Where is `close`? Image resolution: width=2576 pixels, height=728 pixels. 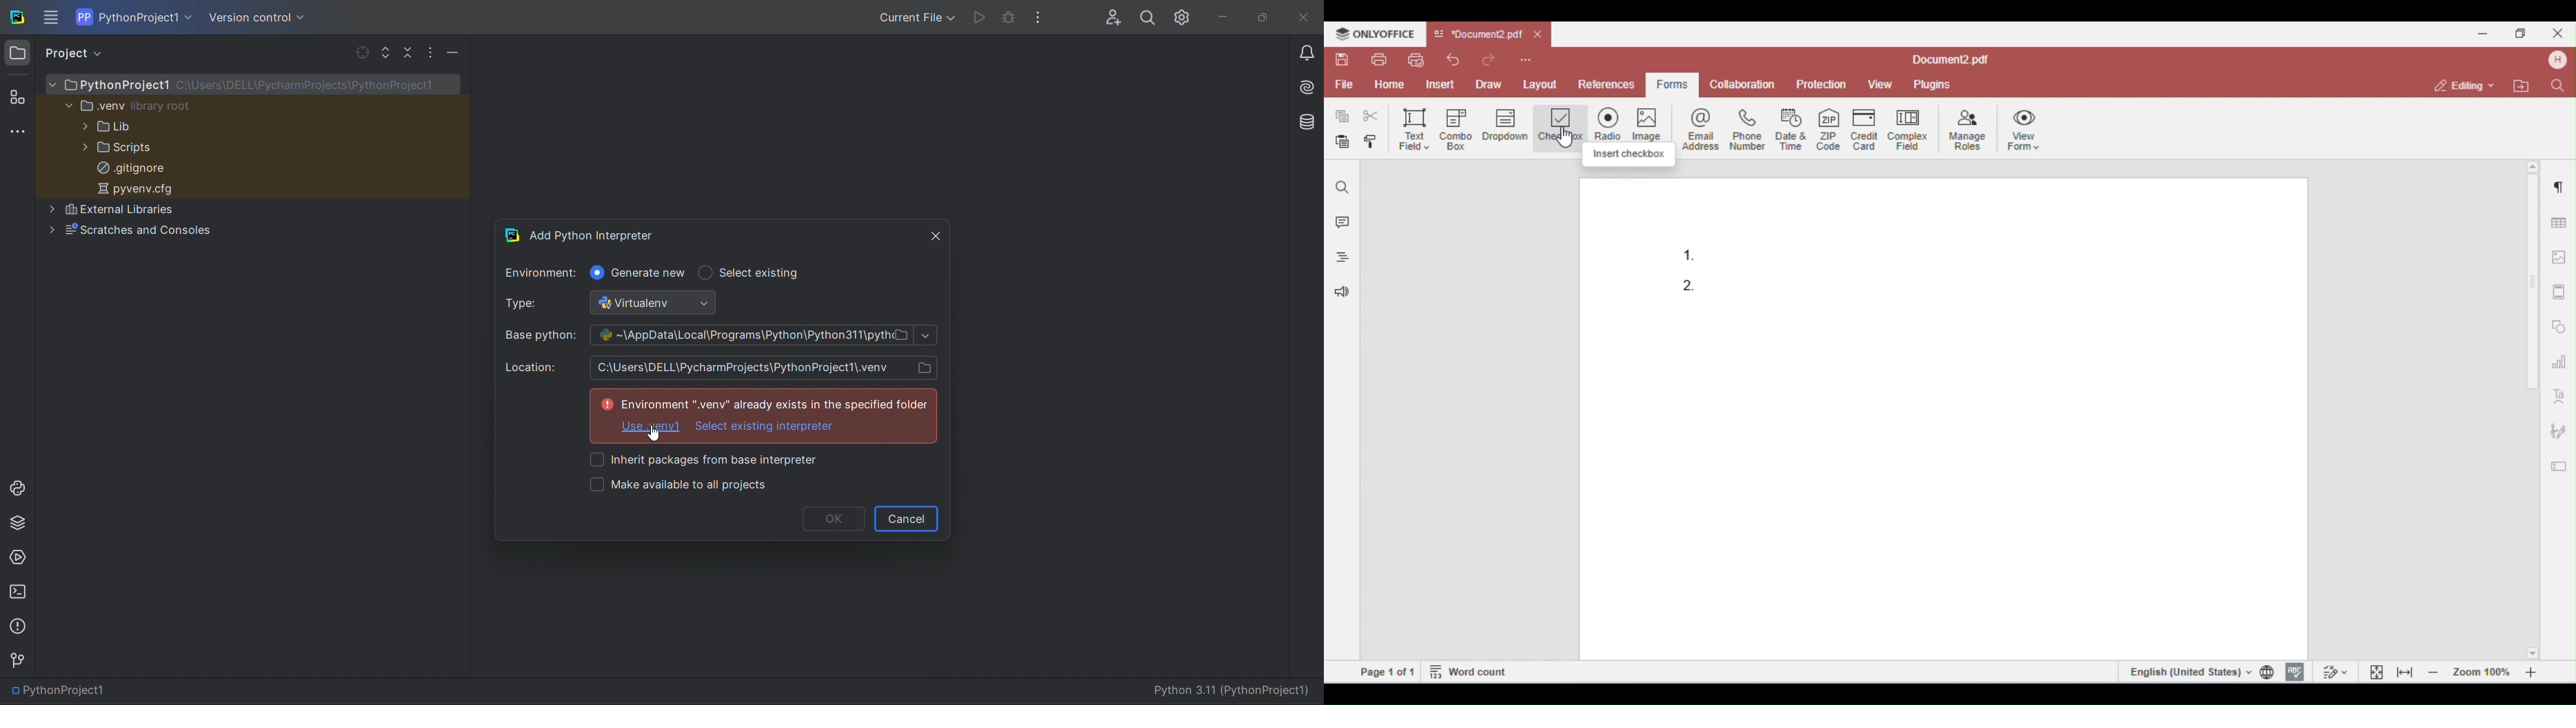
close is located at coordinates (934, 231).